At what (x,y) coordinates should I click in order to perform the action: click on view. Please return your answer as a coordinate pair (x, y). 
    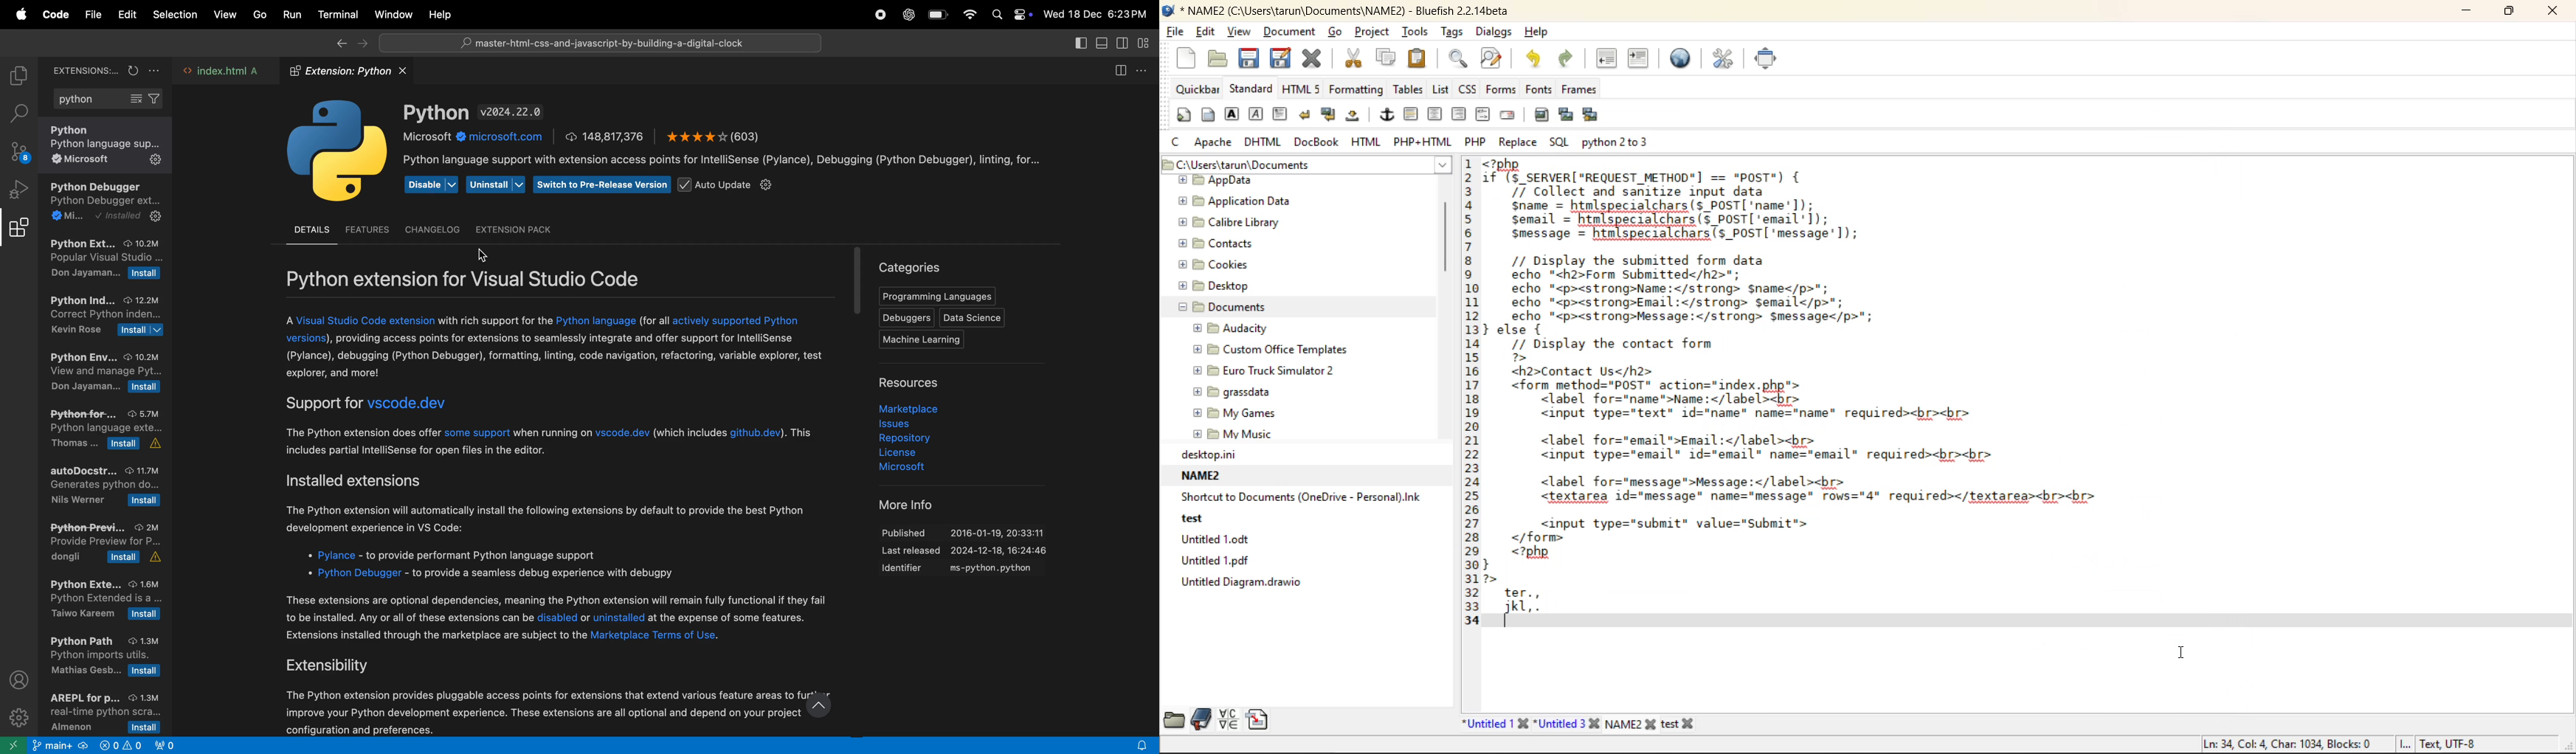
    Looking at the image, I should click on (1241, 34).